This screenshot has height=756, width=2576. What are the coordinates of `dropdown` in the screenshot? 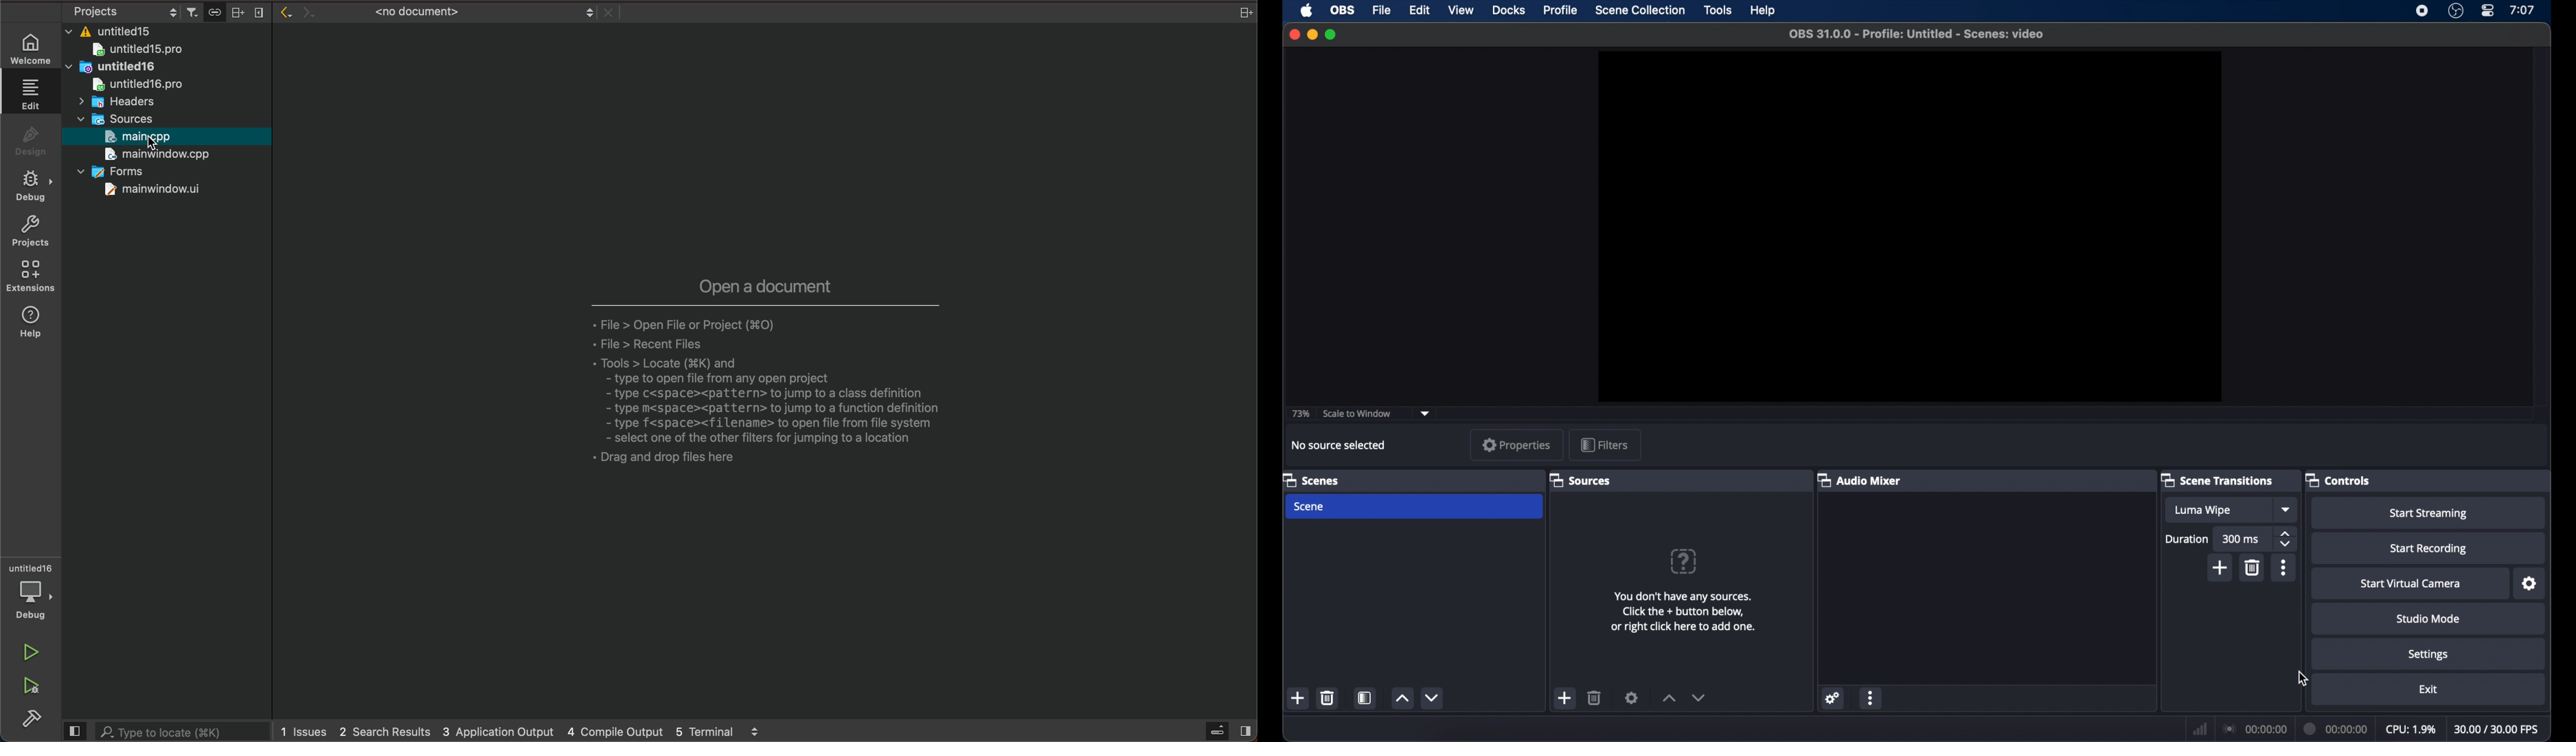 It's located at (2287, 510).